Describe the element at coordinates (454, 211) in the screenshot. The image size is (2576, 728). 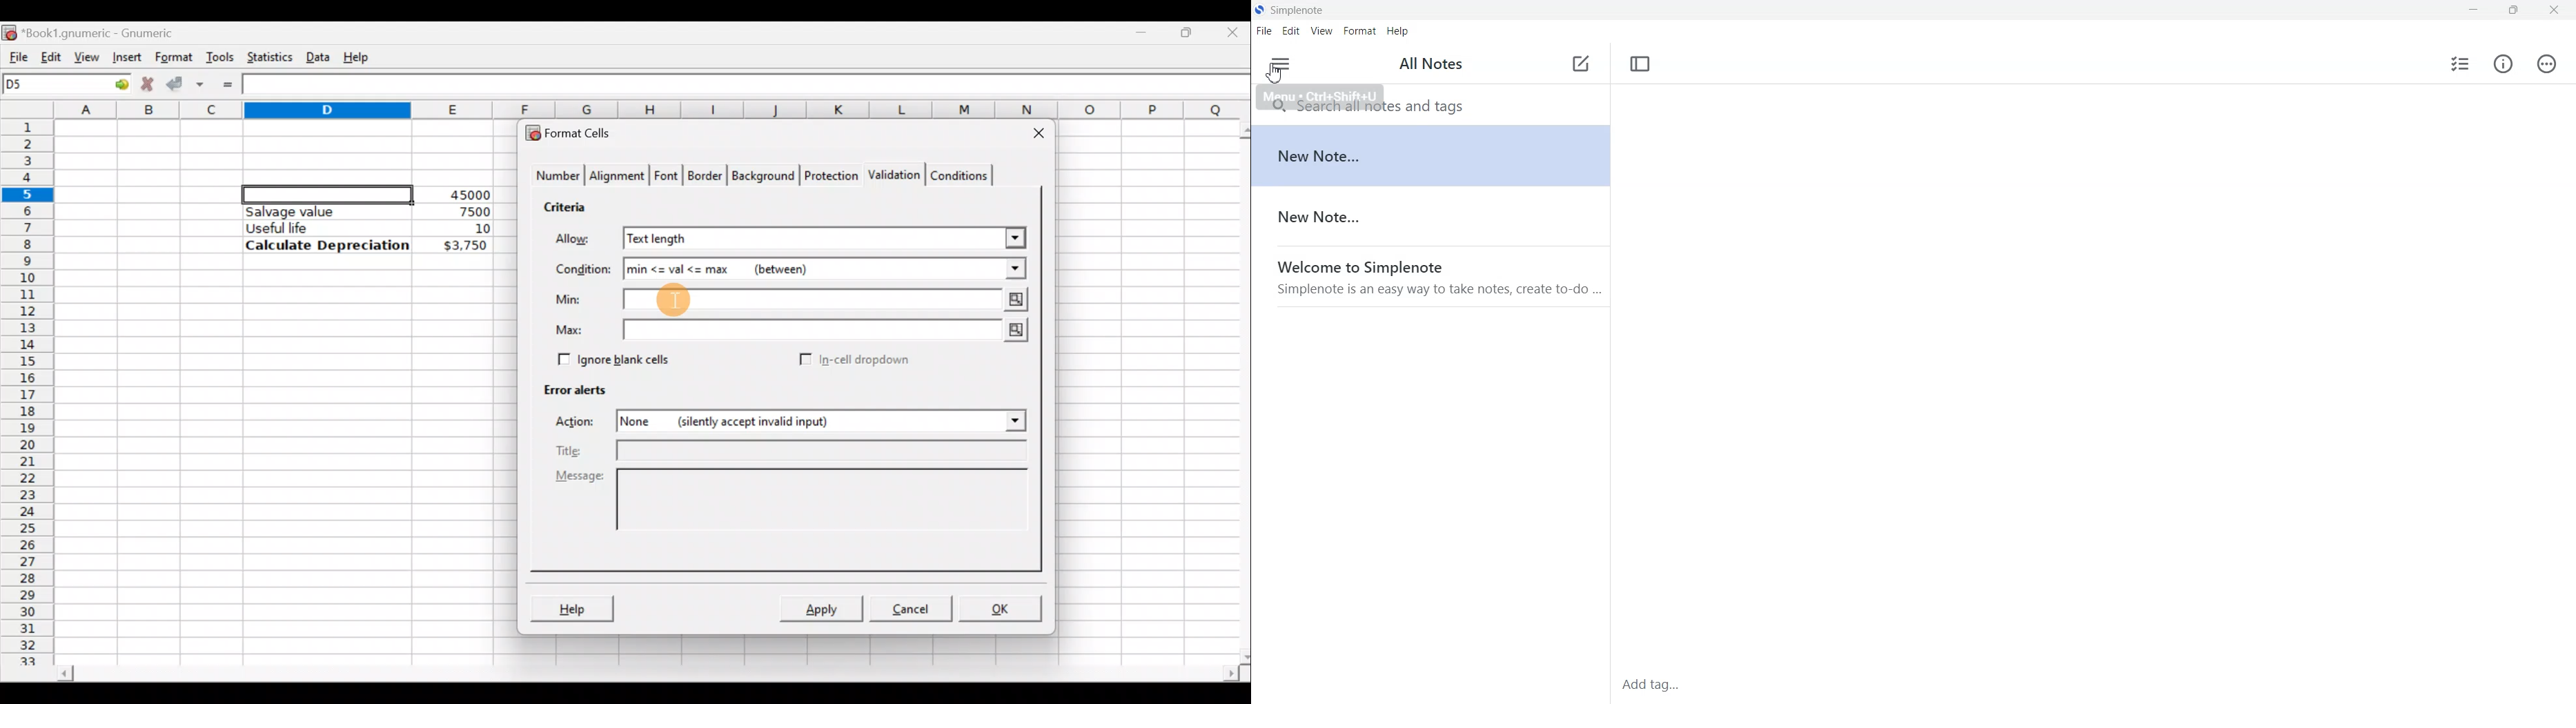
I see `7500` at that location.